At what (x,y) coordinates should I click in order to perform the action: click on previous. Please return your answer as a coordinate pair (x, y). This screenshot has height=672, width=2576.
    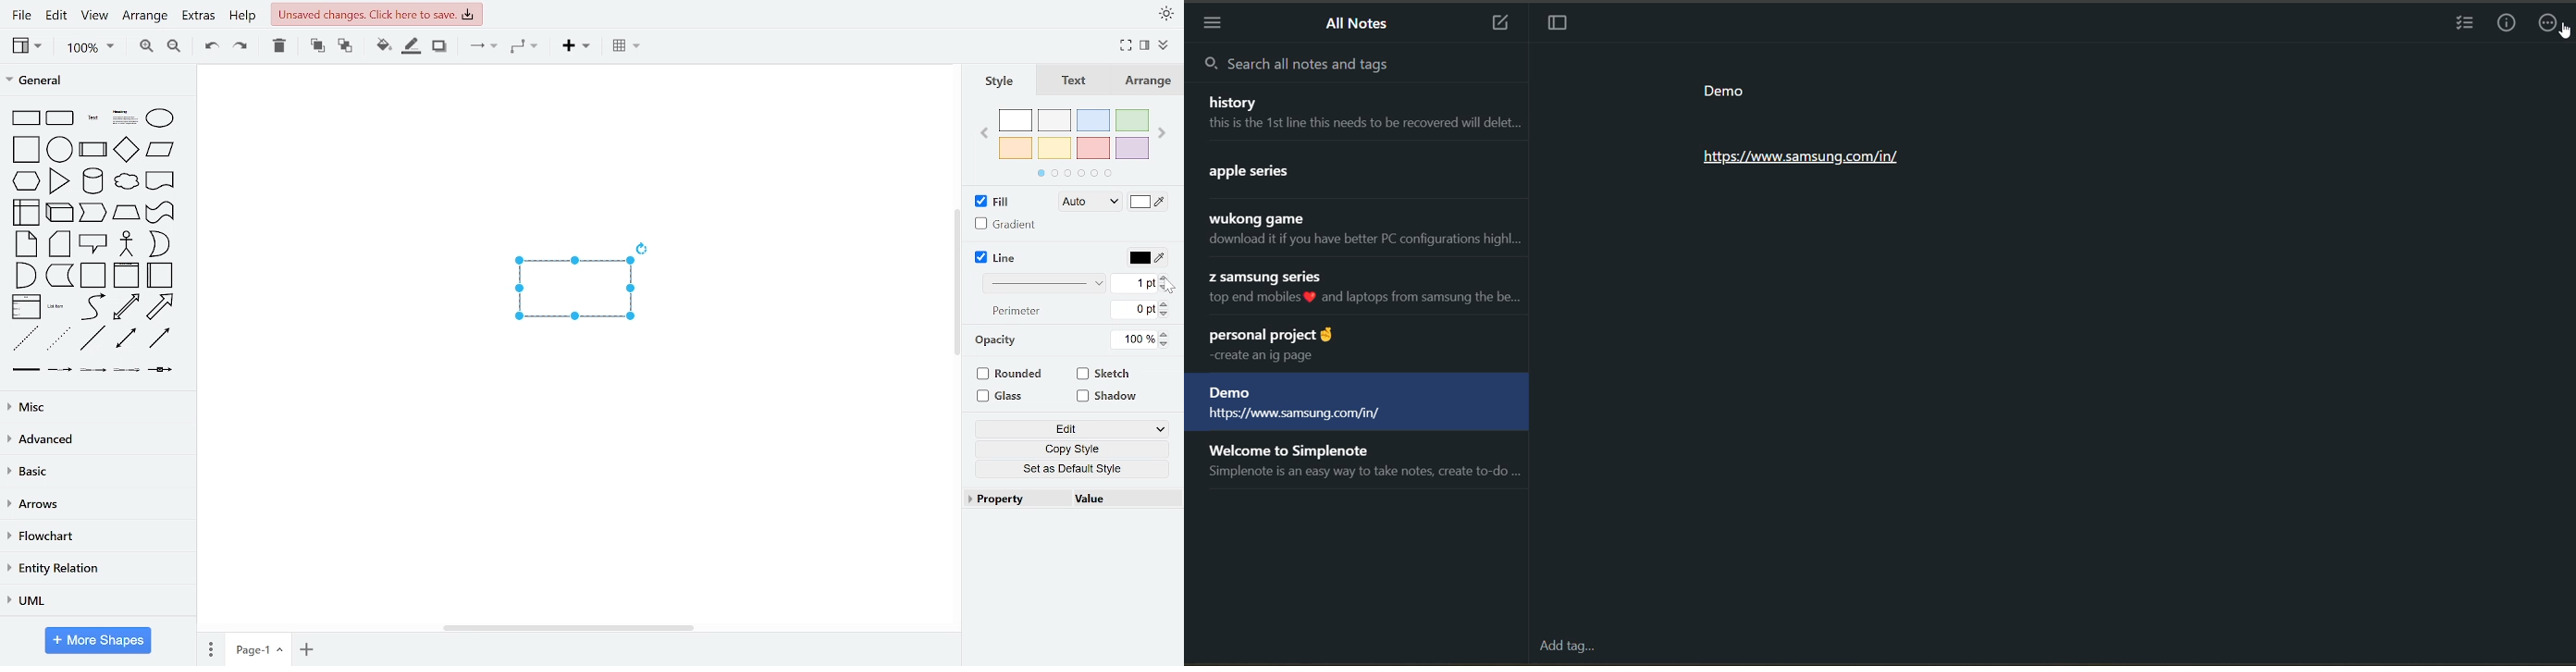
    Looking at the image, I should click on (987, 135).